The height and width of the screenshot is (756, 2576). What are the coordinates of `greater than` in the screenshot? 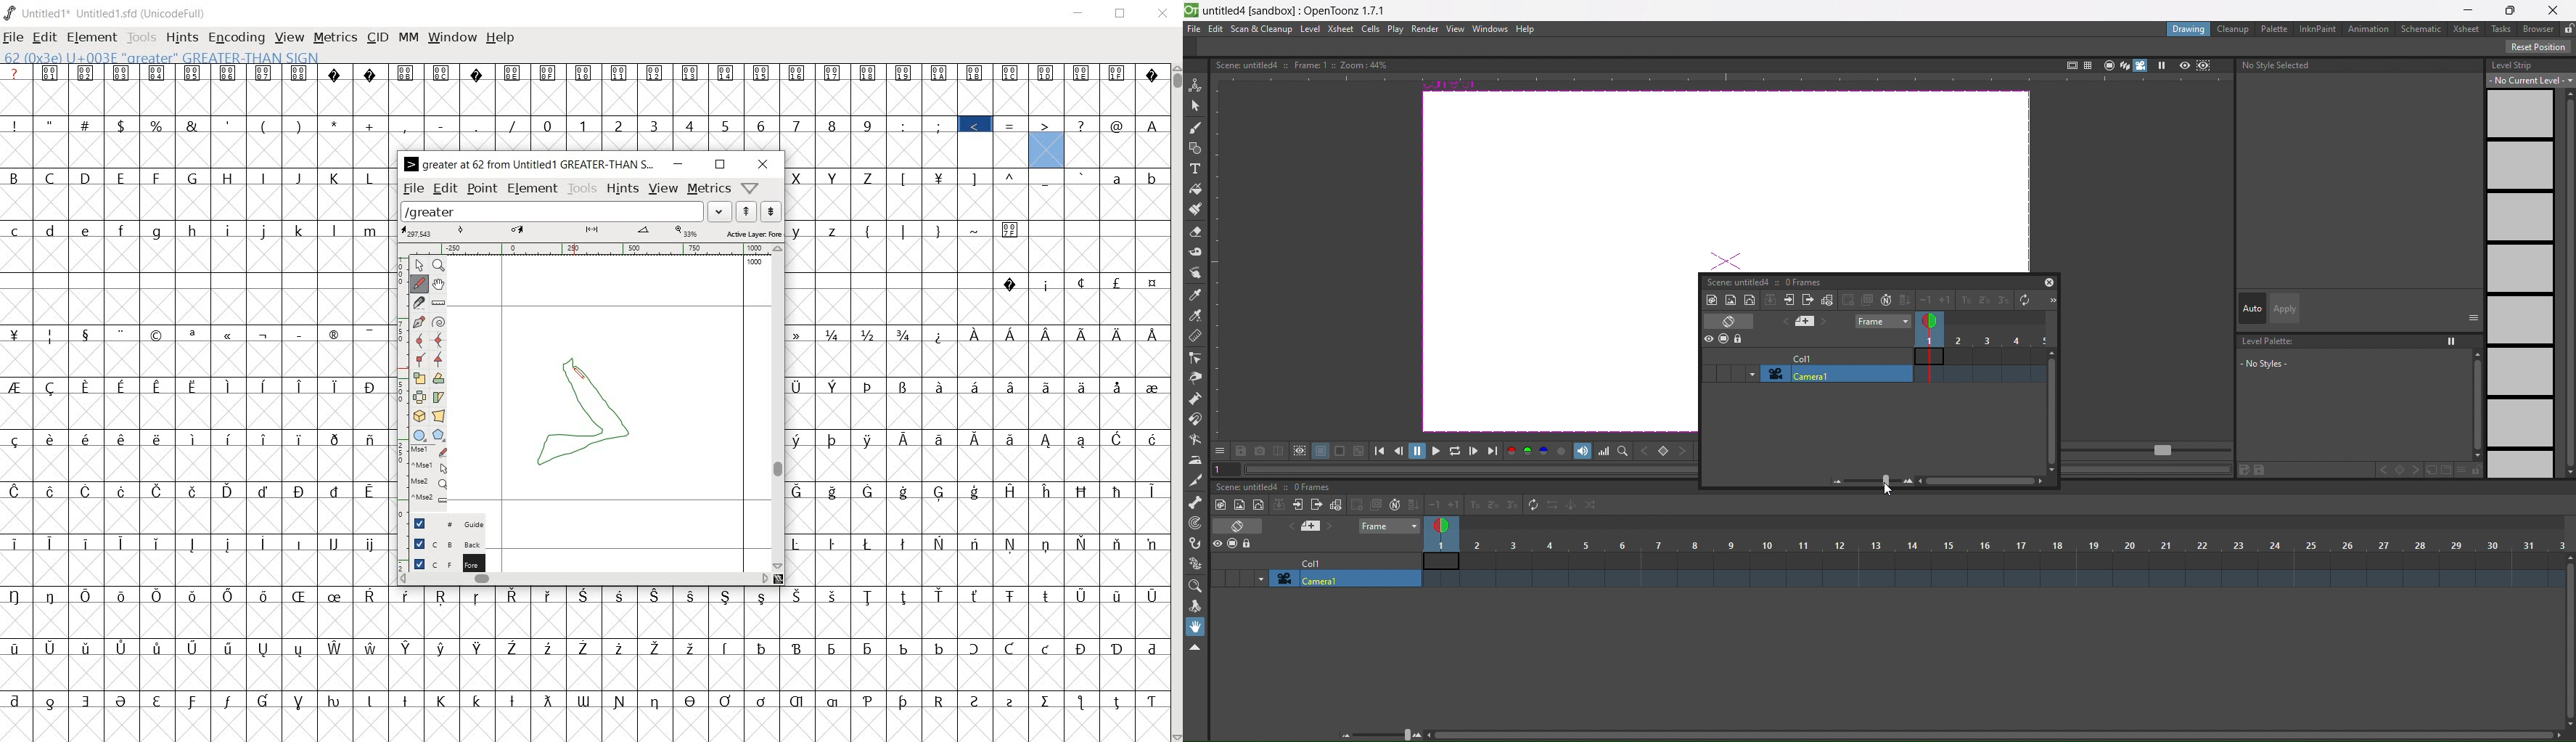 It's located at (1046, 142).